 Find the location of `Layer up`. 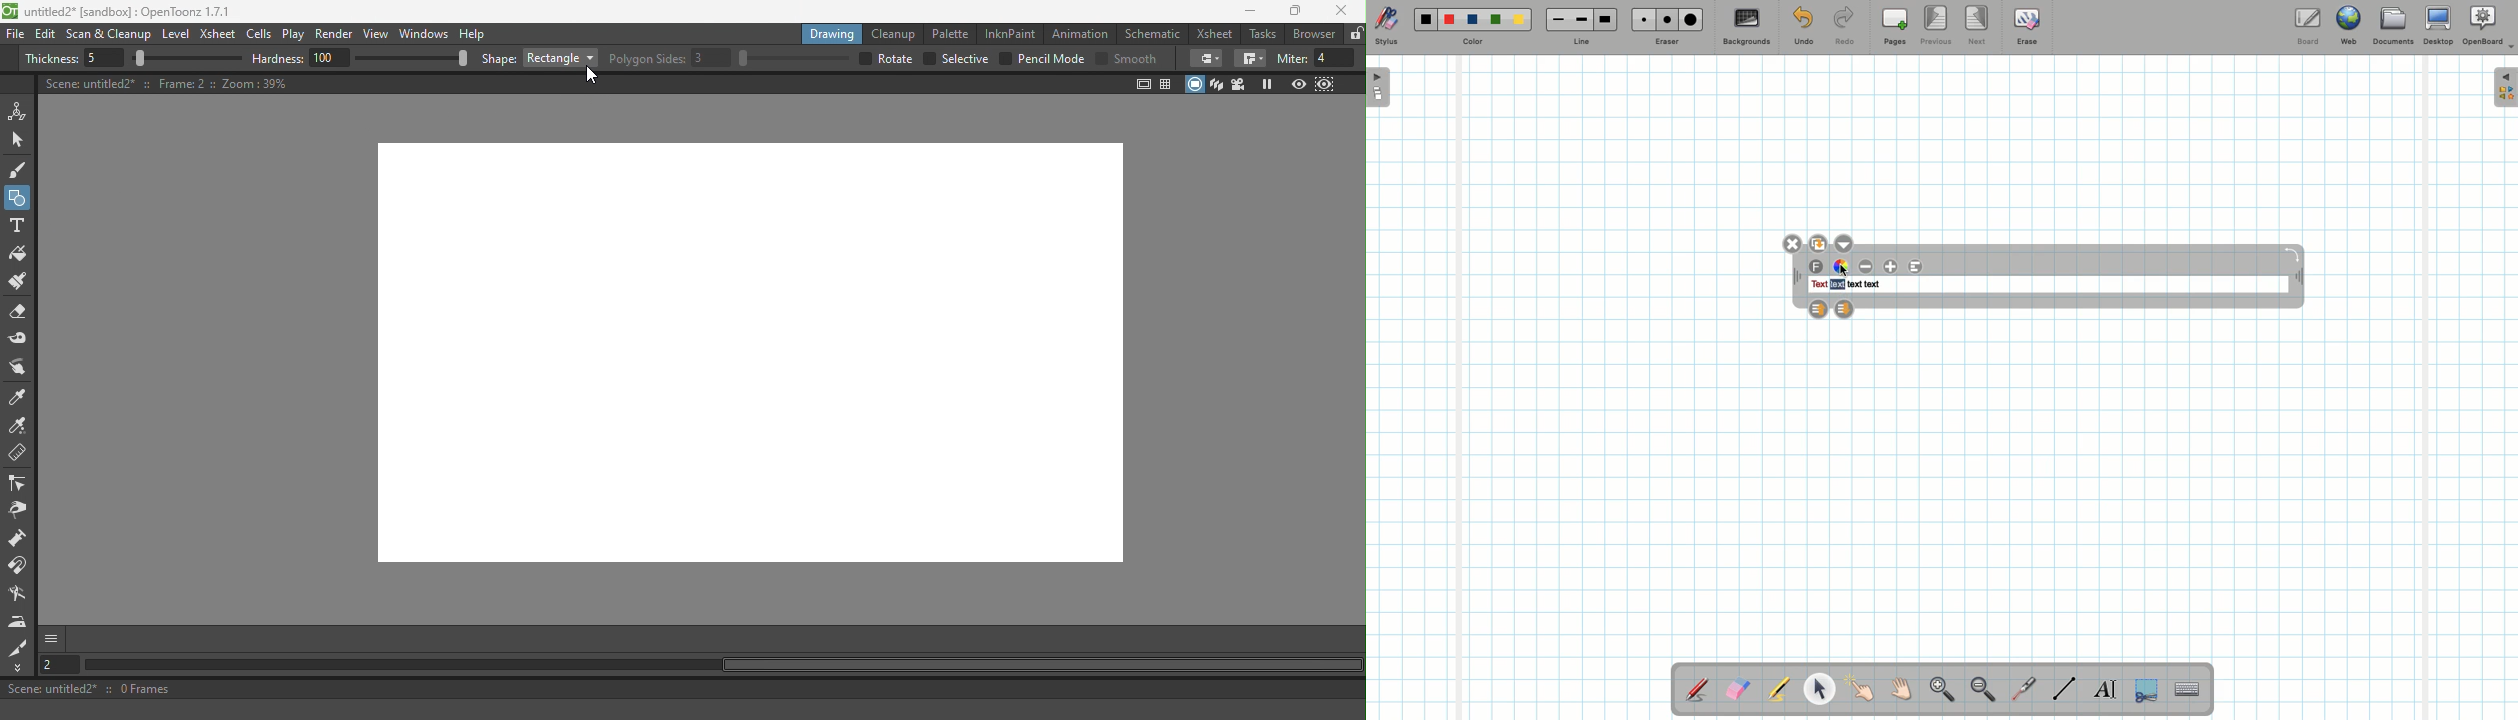

Layer up is located at coordinates (1816, 308).